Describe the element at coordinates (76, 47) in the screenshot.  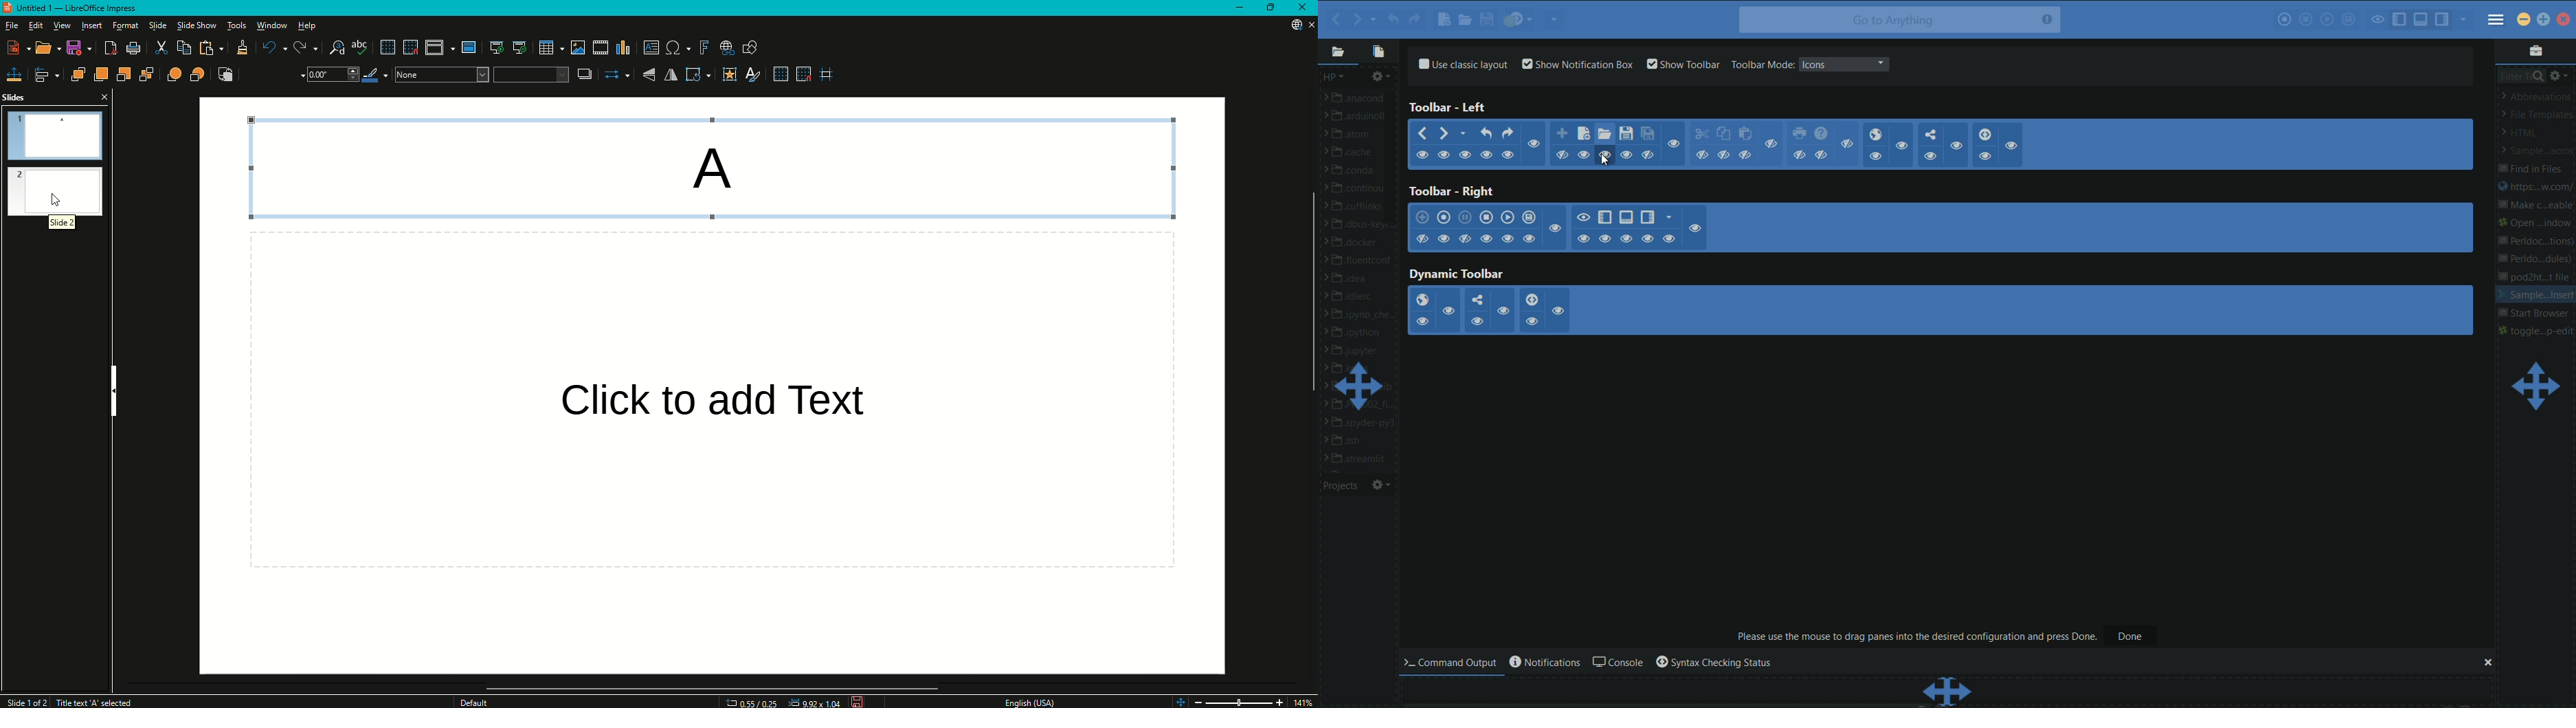
I see `Save` at that location.